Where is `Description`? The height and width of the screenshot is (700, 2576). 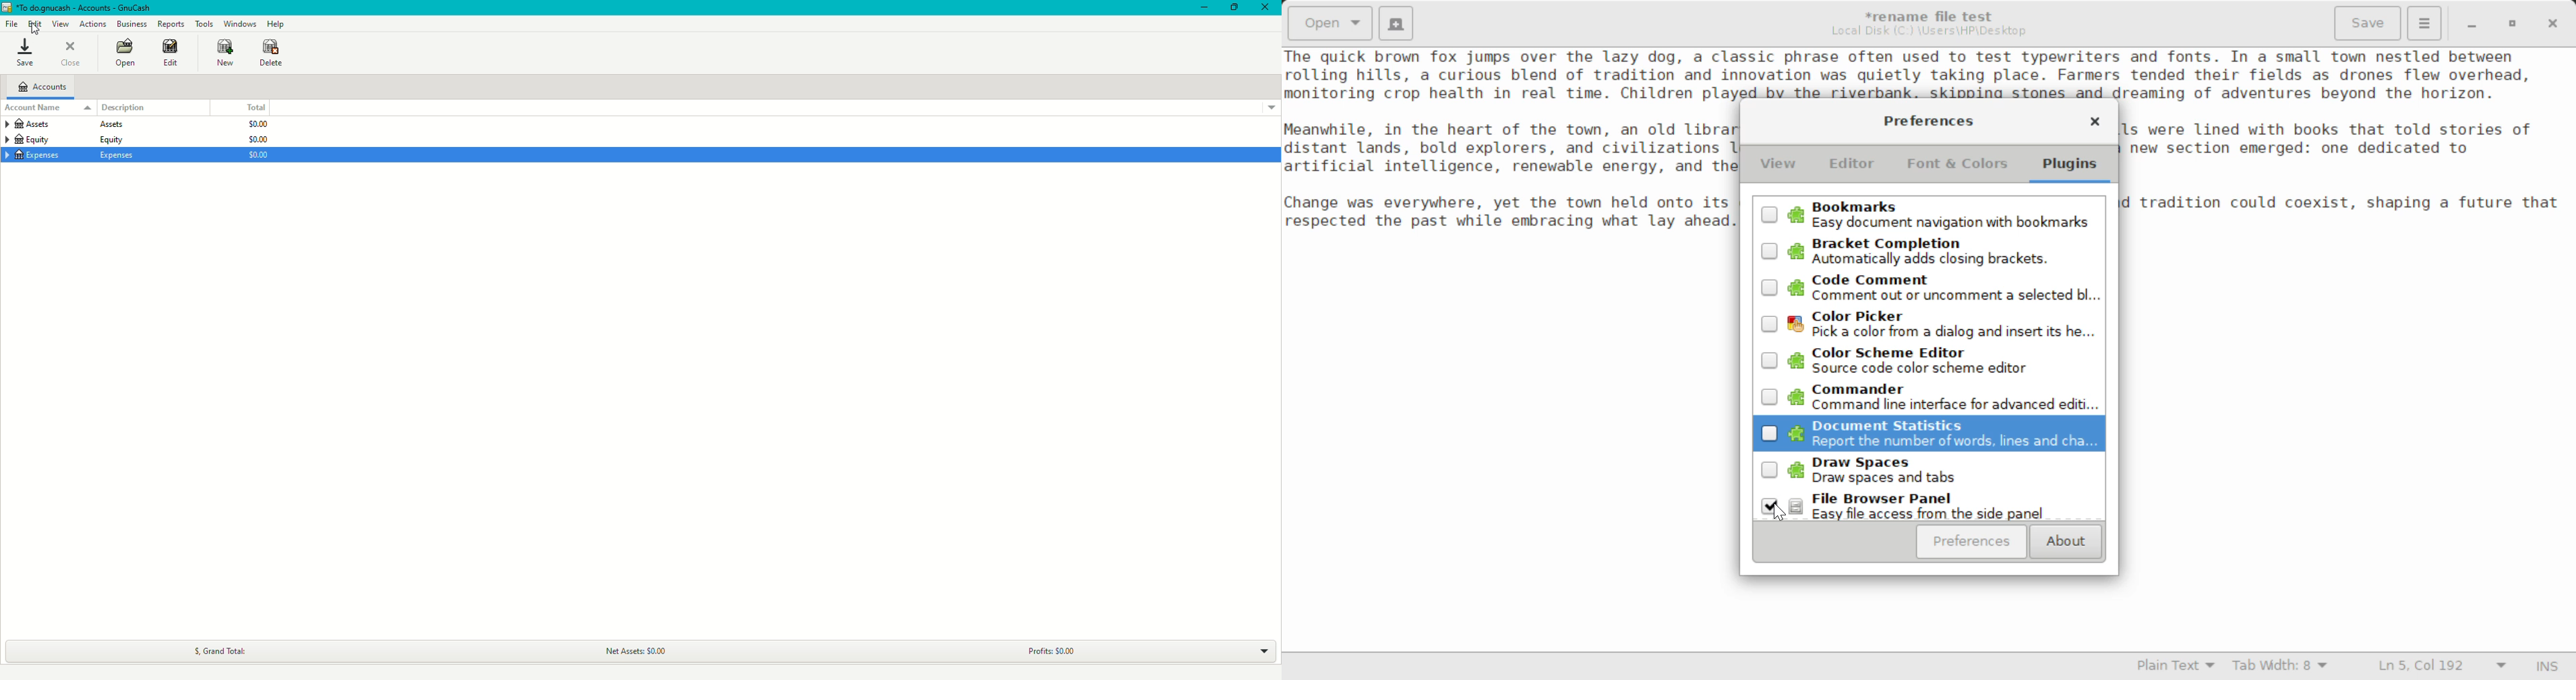
Description is located at coordinates (124, 108).